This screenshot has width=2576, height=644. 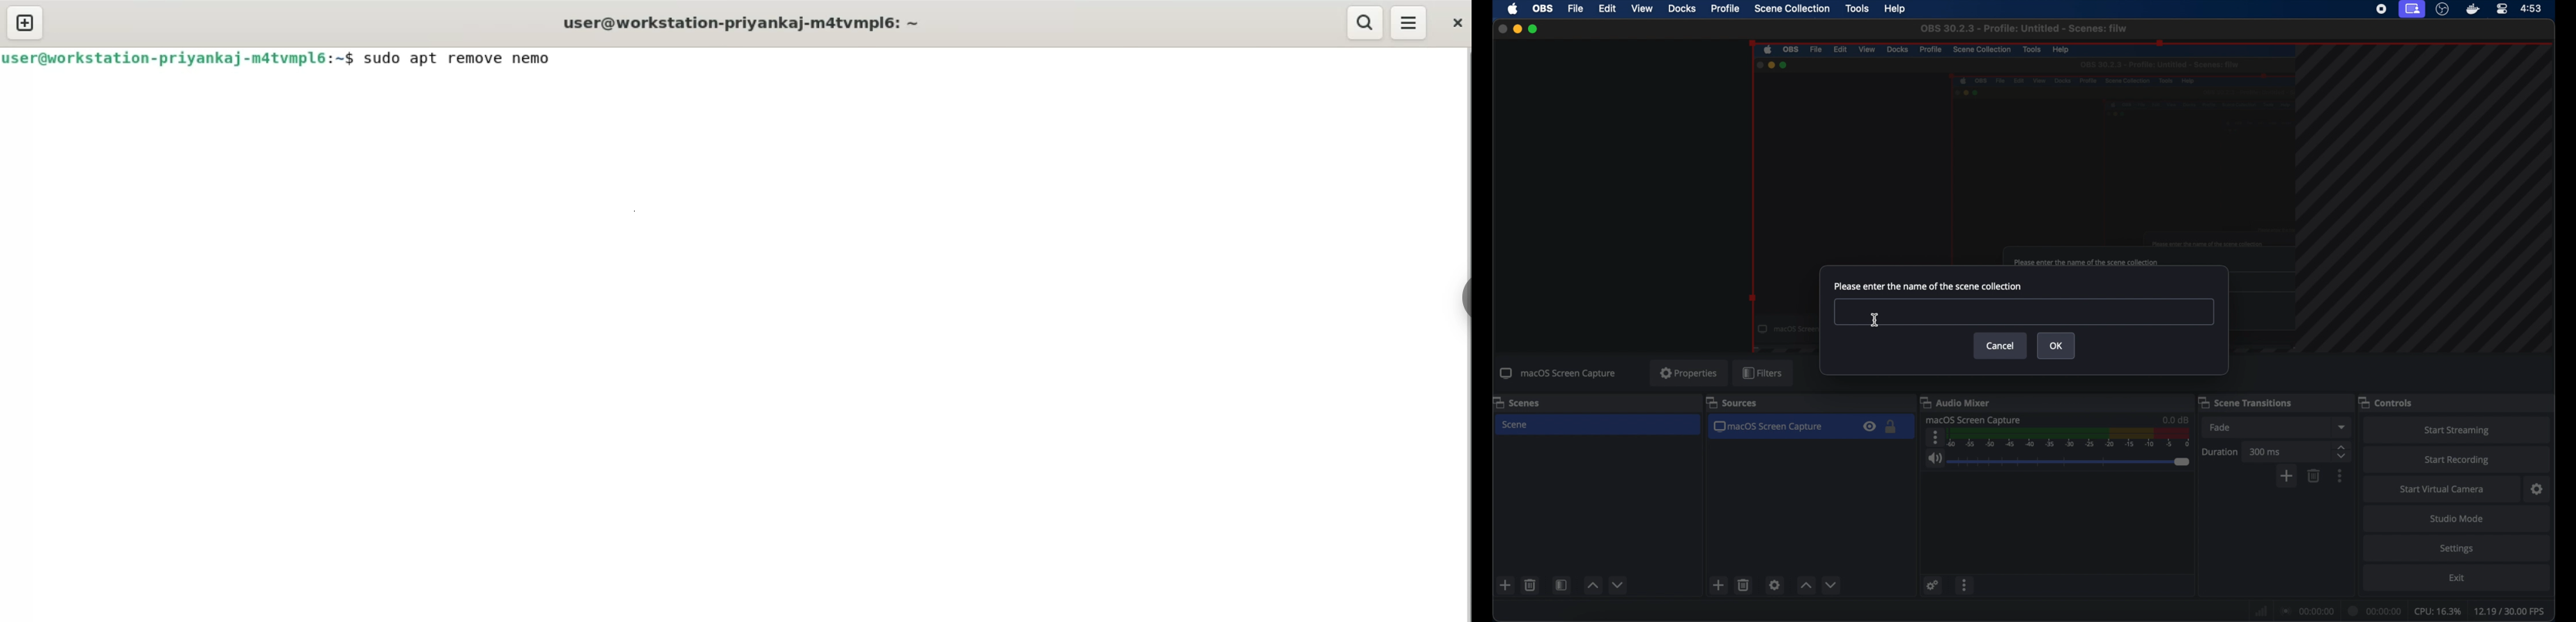 I want to click on minimize, so click(x=1518, y=29).